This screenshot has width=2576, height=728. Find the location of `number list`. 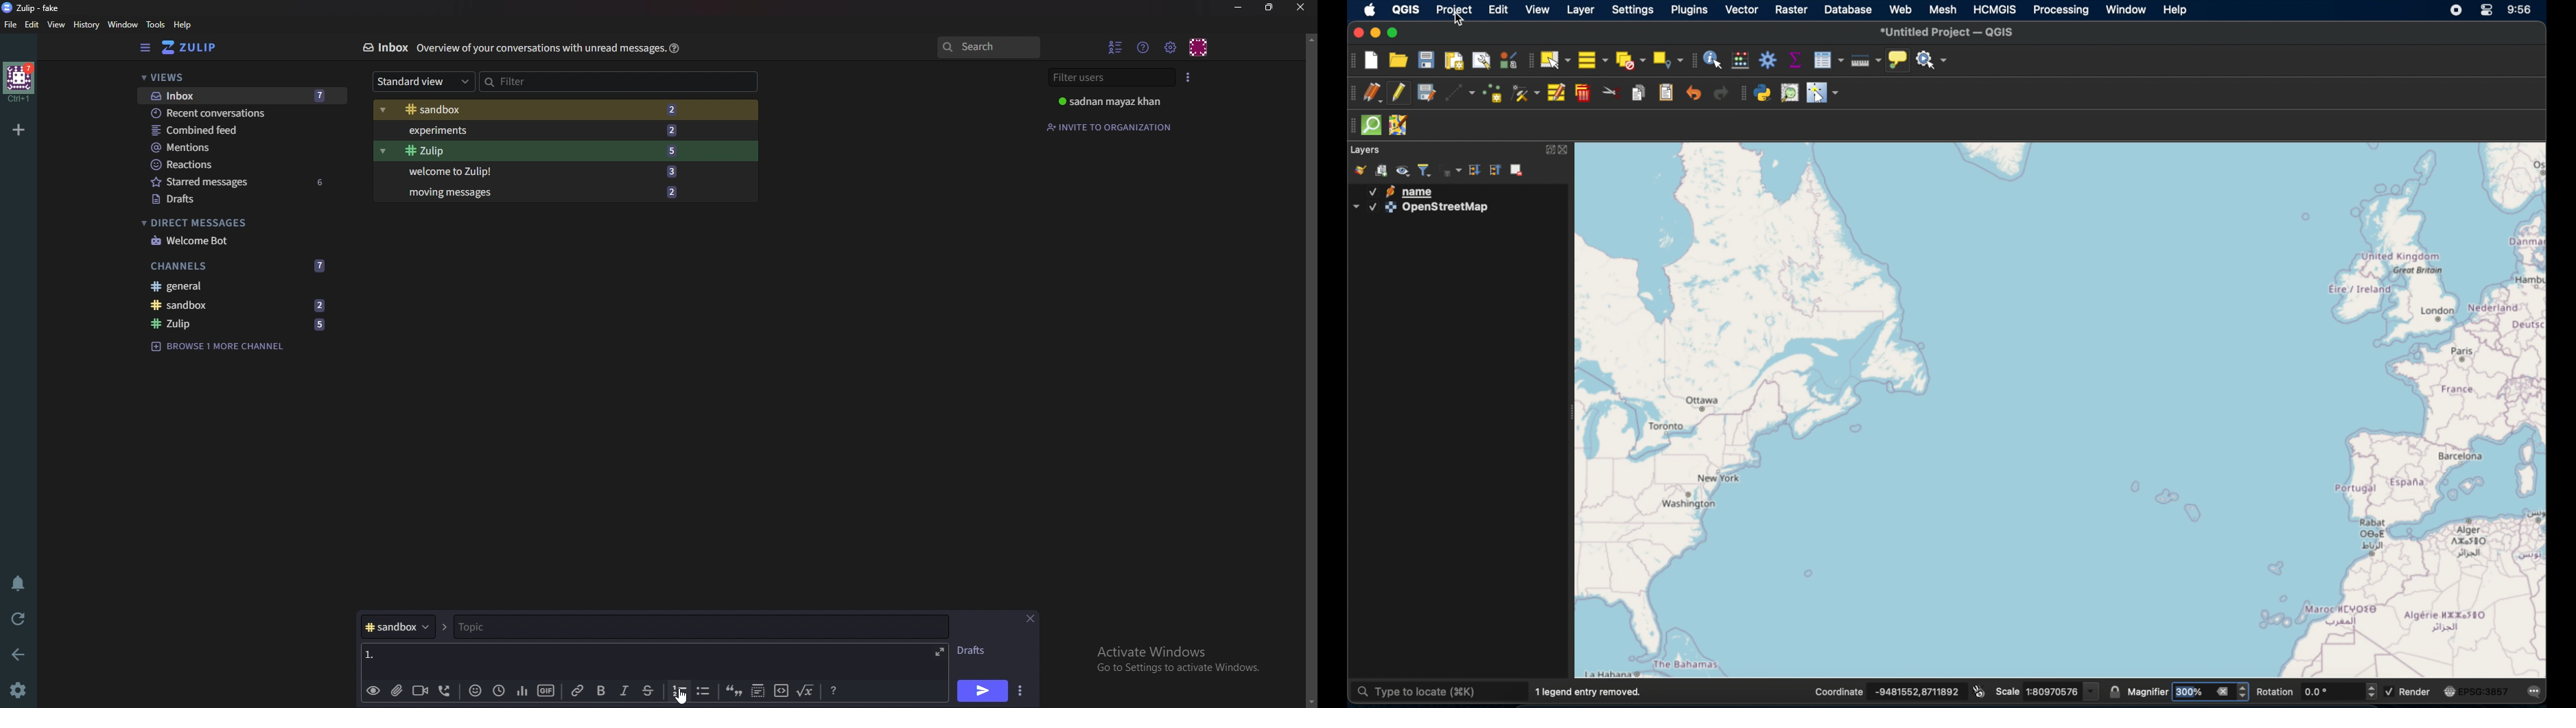

number list is located at coordinates (679, 690).